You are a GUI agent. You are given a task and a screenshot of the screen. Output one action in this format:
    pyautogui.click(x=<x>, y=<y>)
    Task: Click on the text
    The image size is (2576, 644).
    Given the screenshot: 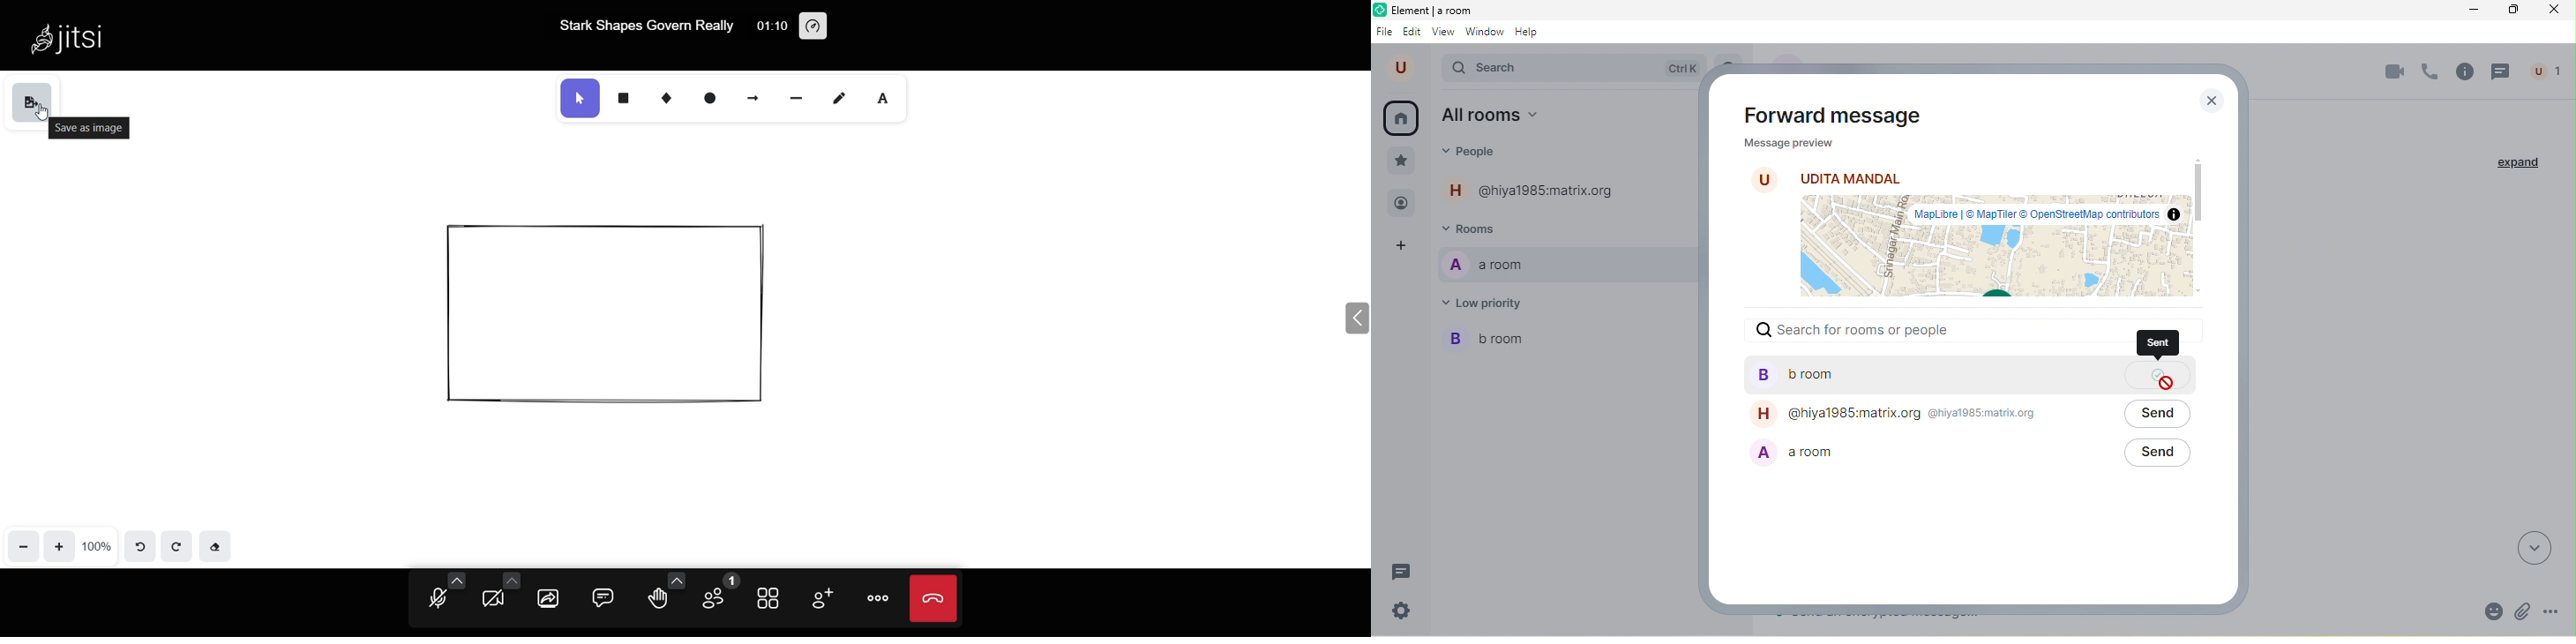 What is the action you would take?
    pyautogui.click(x=884, y=98)
    